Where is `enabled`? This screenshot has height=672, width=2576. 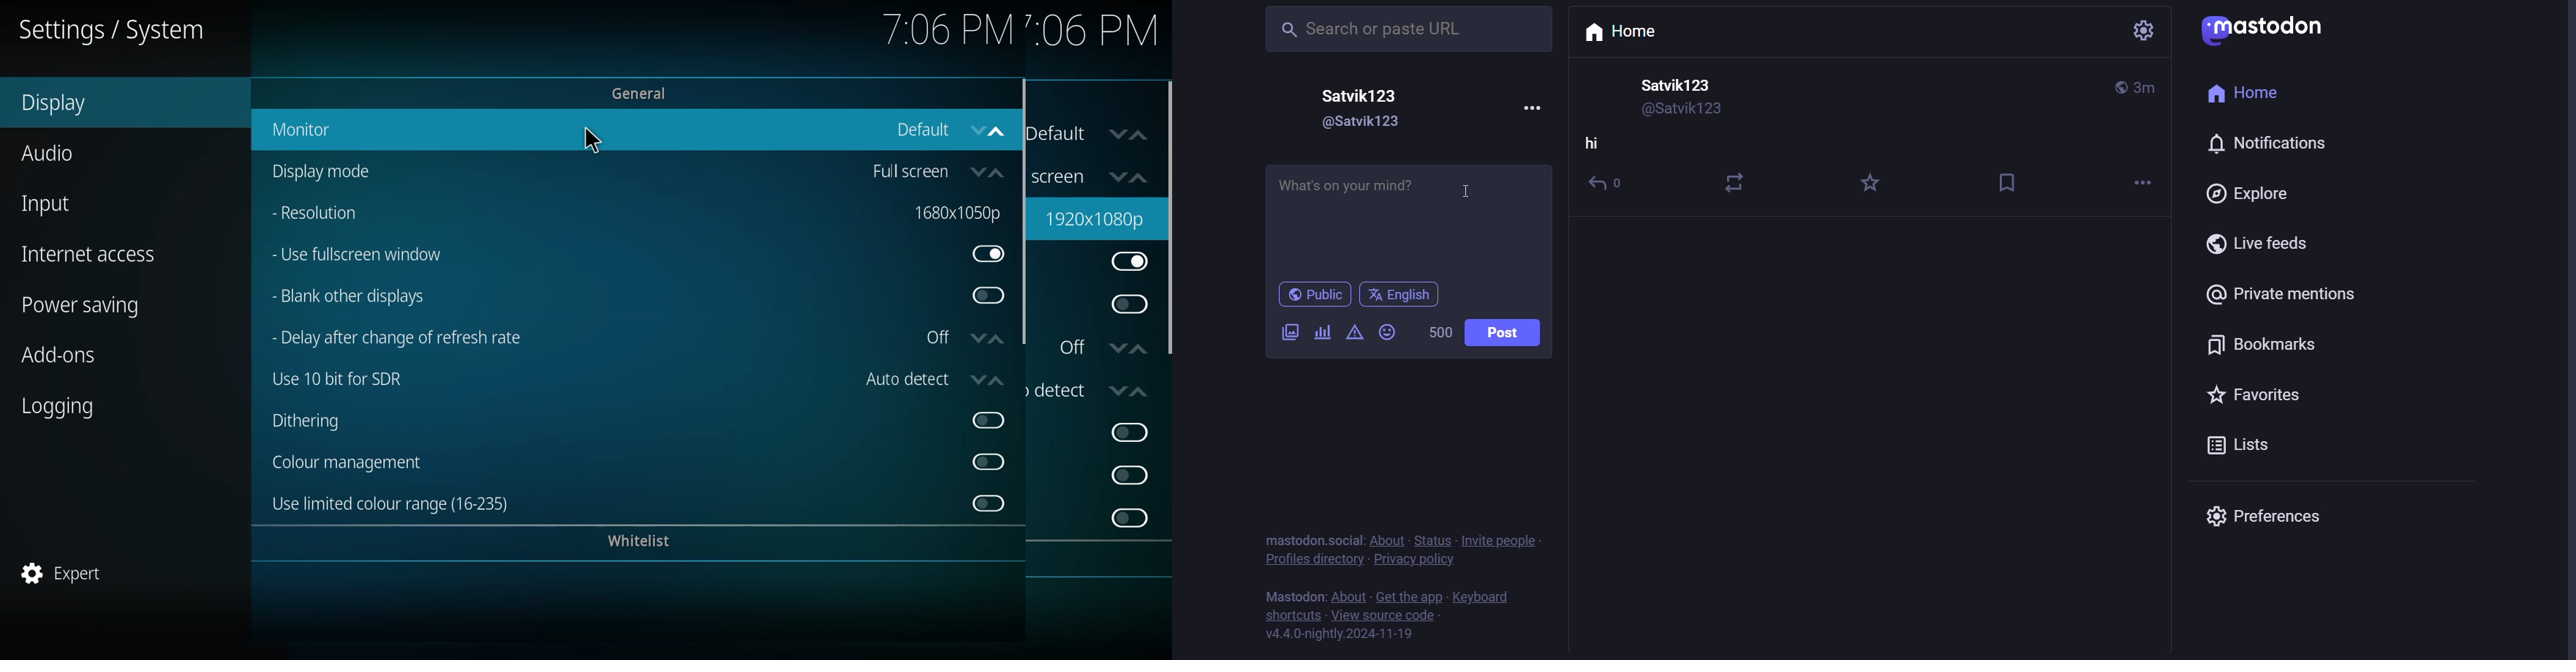
enabled is located at coordinates (984, 257).